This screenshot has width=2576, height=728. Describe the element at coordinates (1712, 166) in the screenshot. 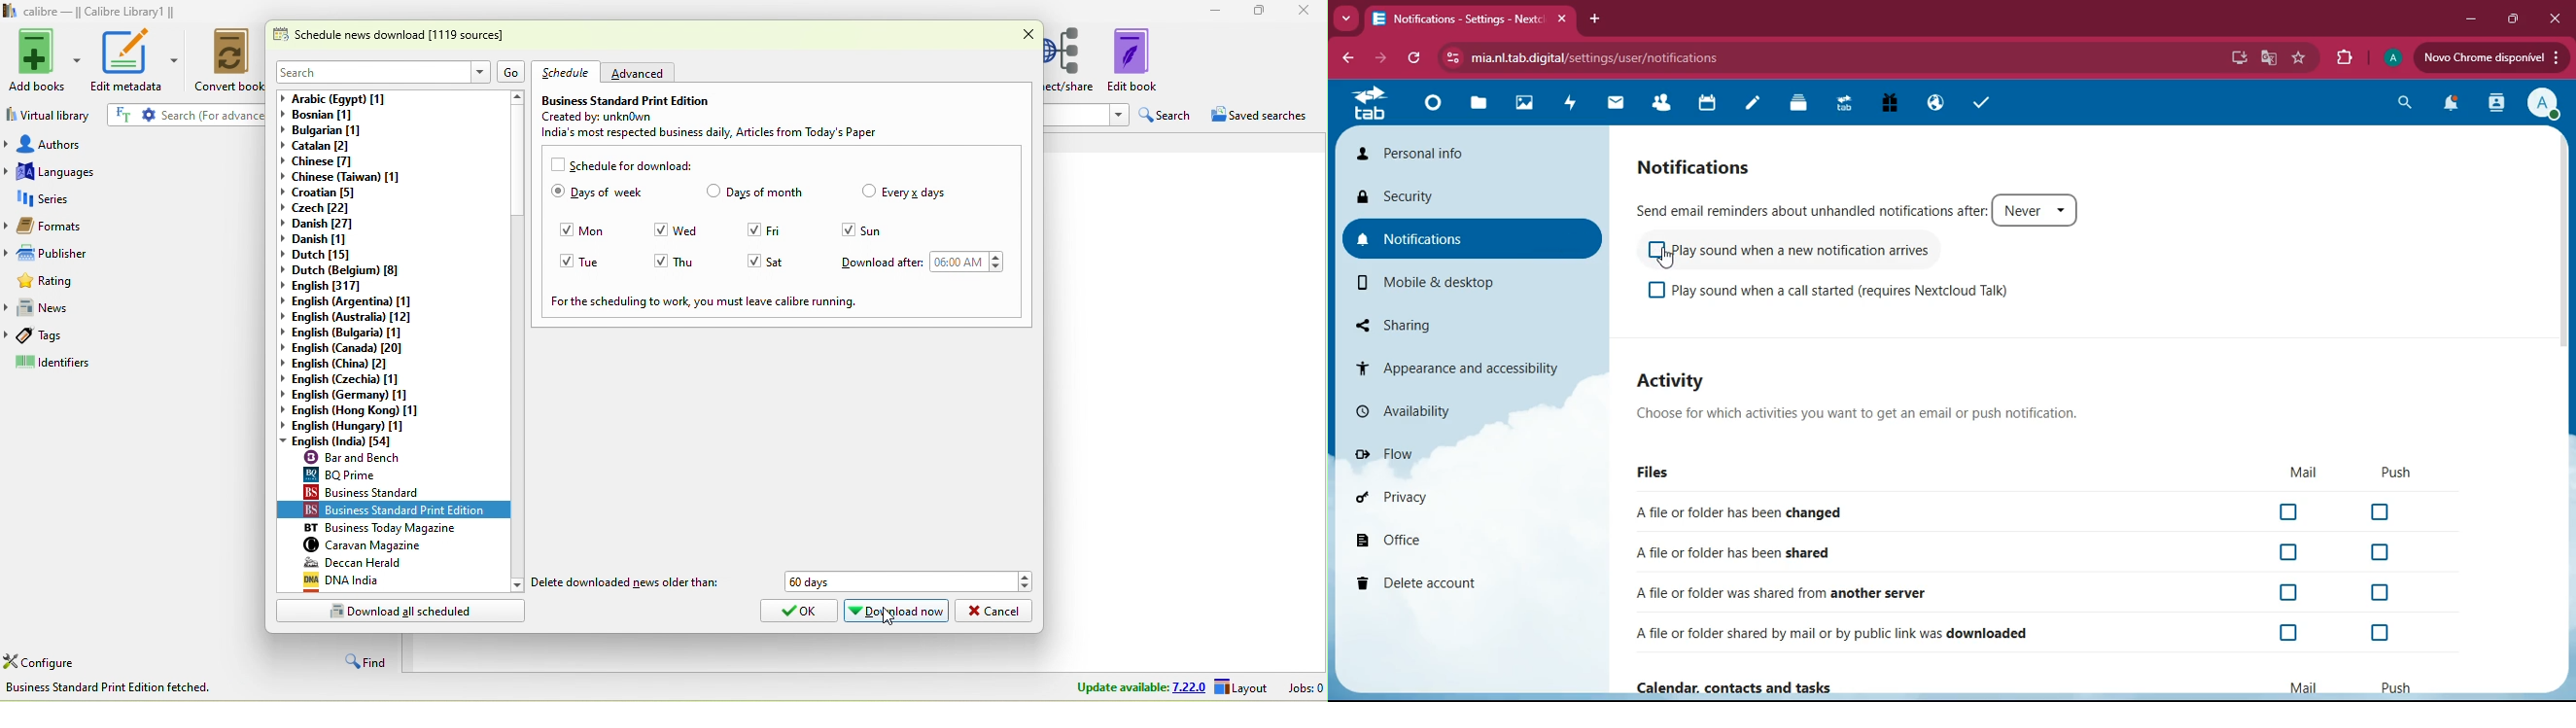

I see `notification` at that location.